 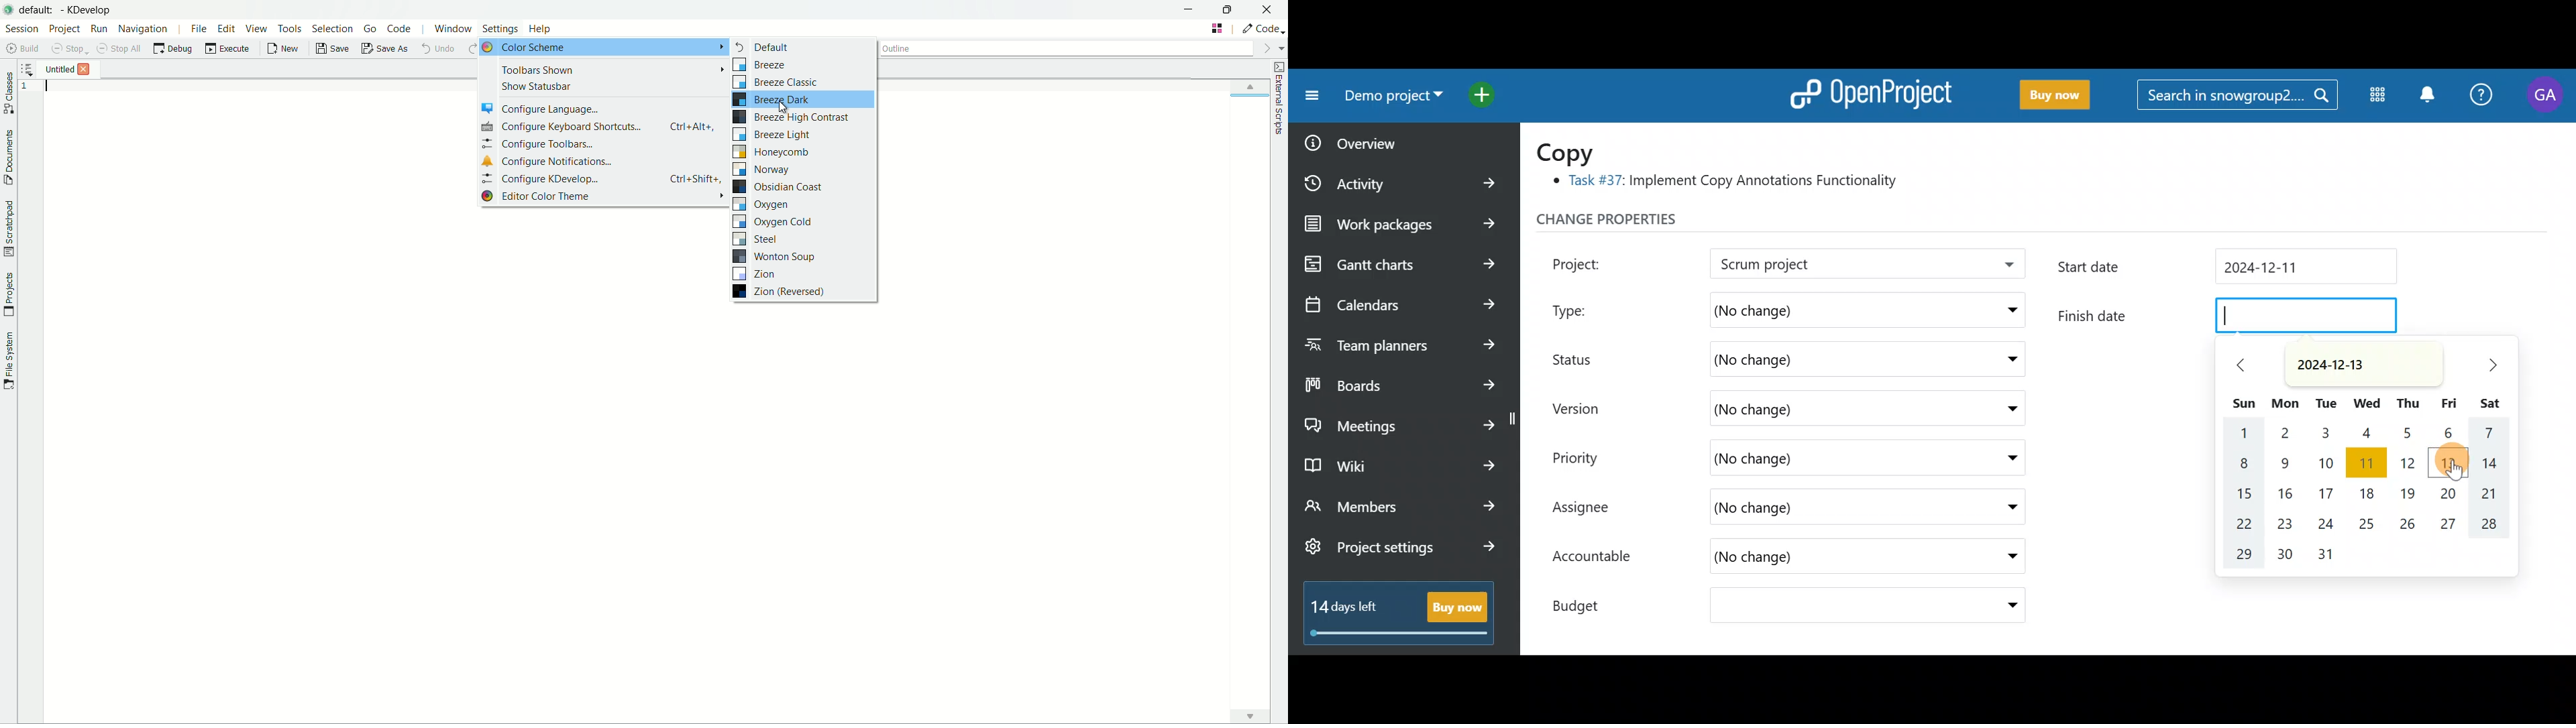 I want to click on Project, so click(x=1593, y=262).